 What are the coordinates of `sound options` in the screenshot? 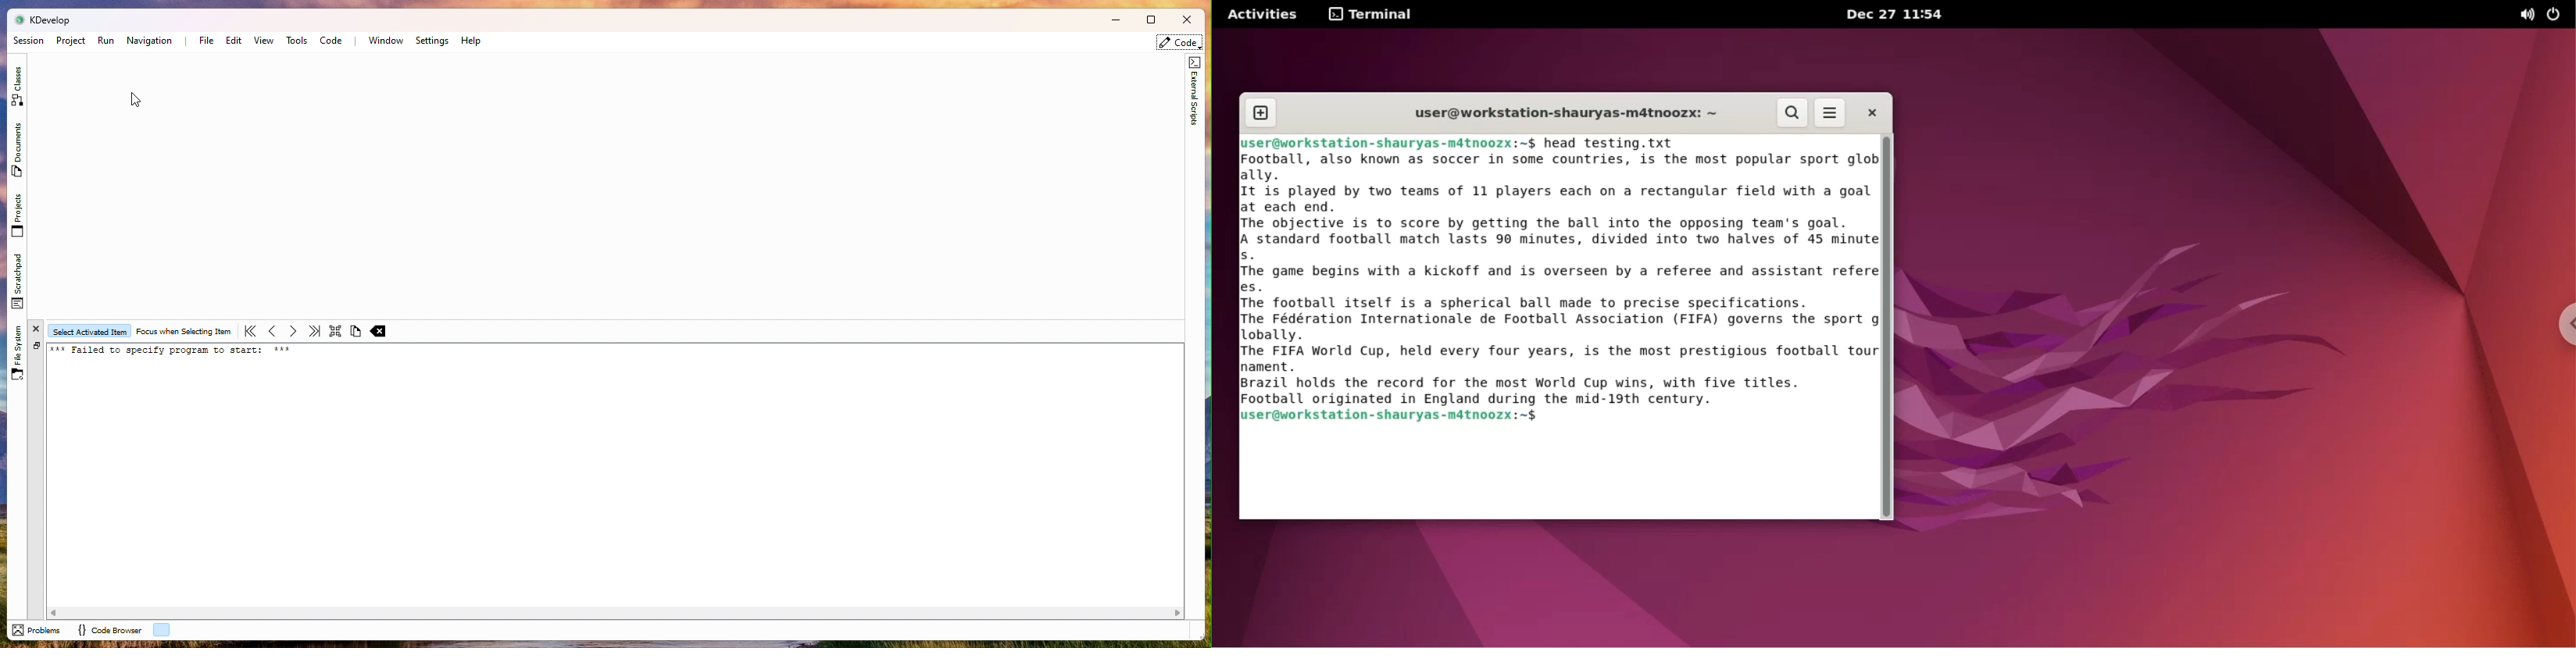 It's located at (2527, 15).